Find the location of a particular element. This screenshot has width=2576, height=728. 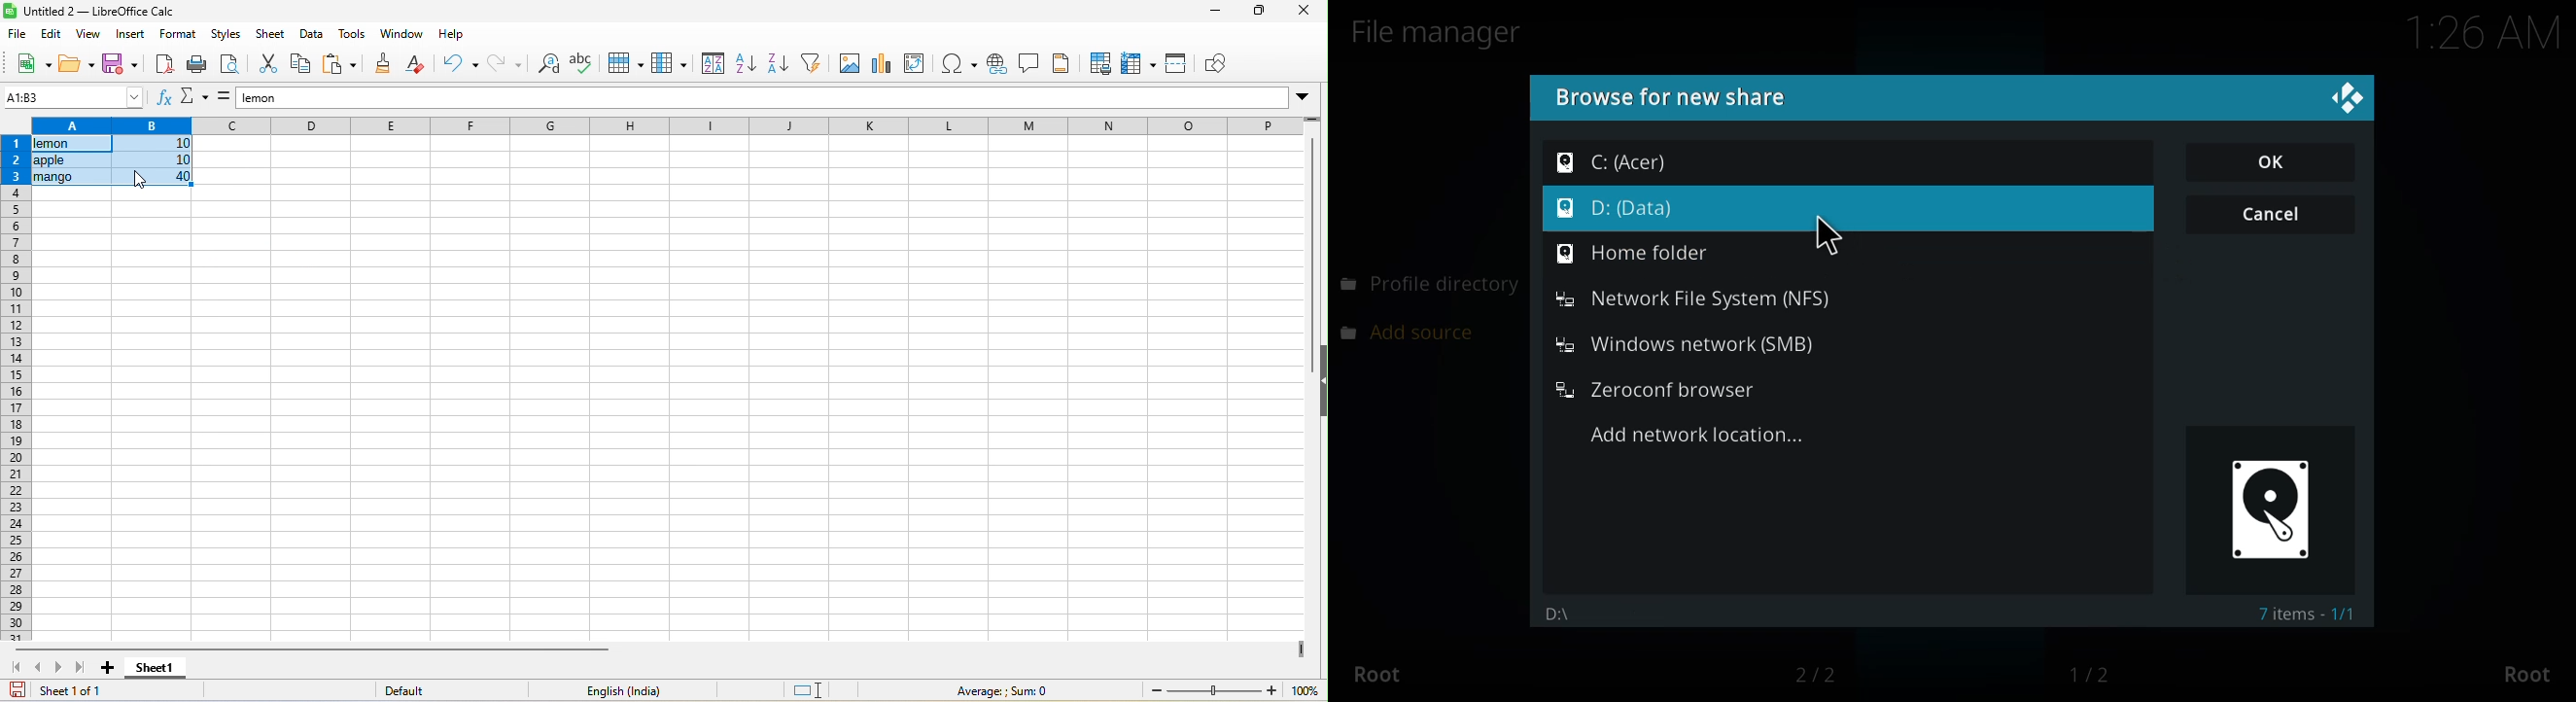

comment is located at coordinates (1027, 65).